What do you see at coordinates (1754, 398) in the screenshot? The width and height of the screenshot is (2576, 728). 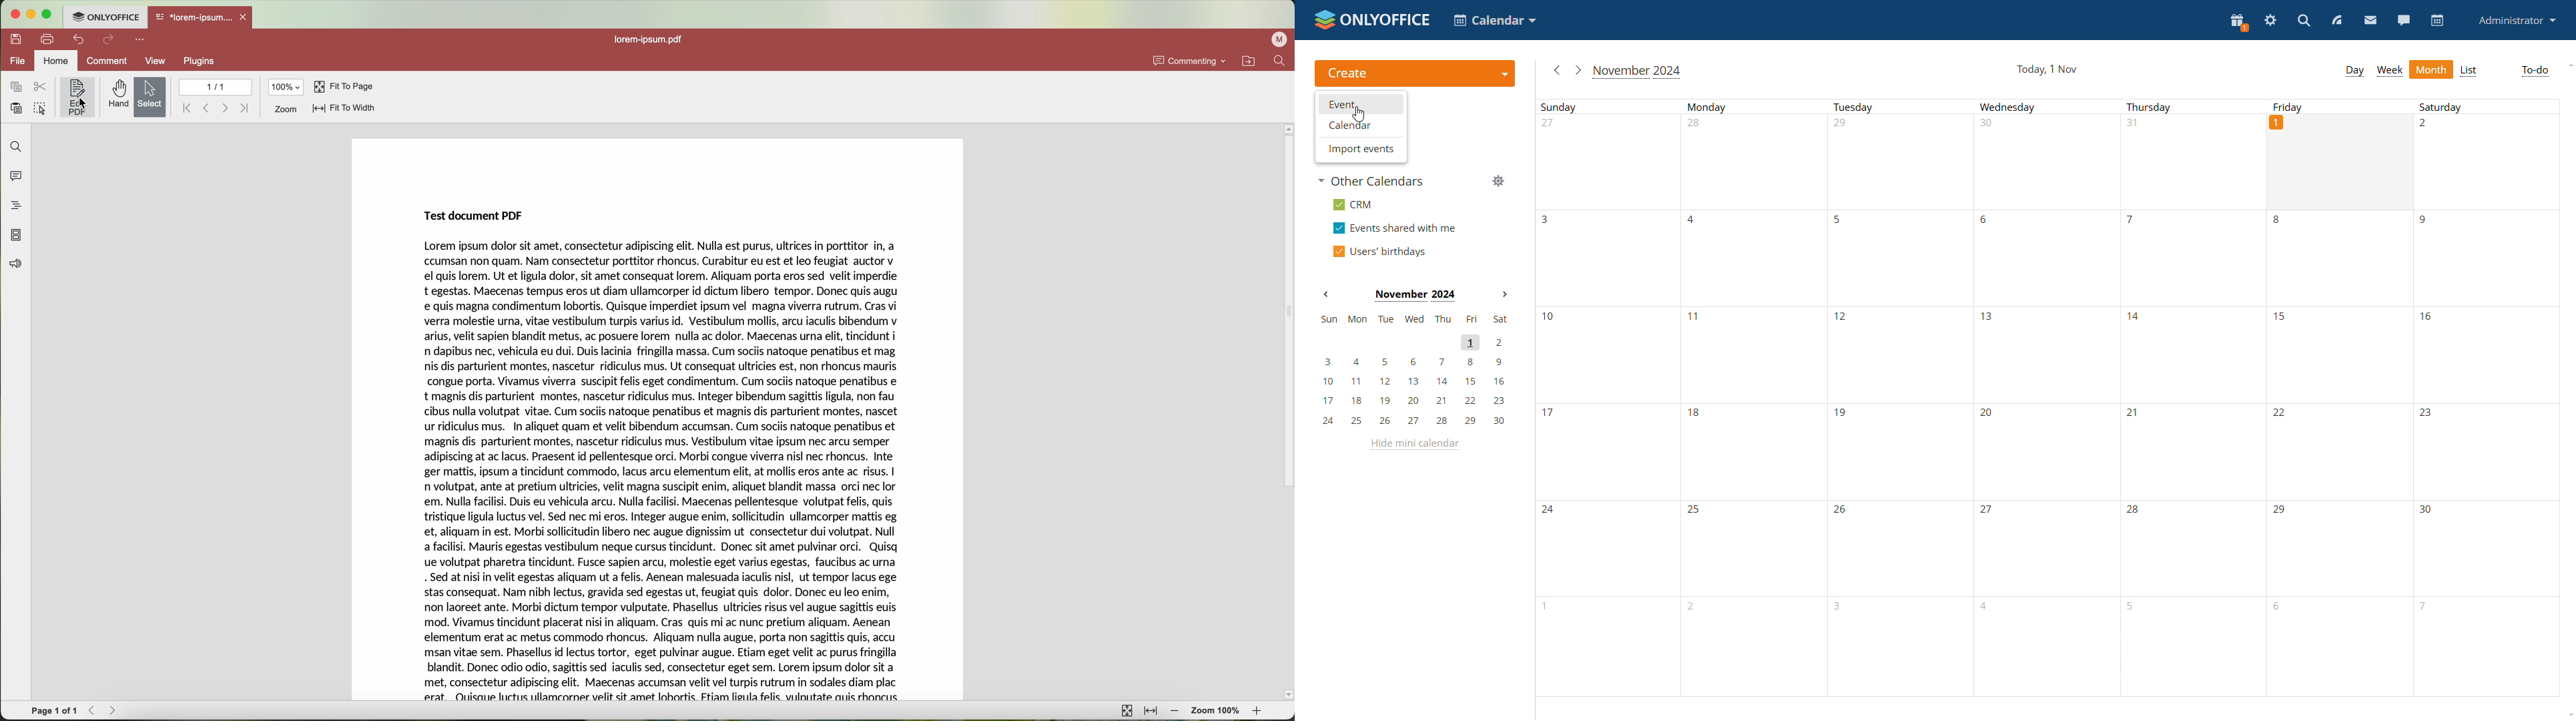 I see `monday` at bounding box center [1754, 398].